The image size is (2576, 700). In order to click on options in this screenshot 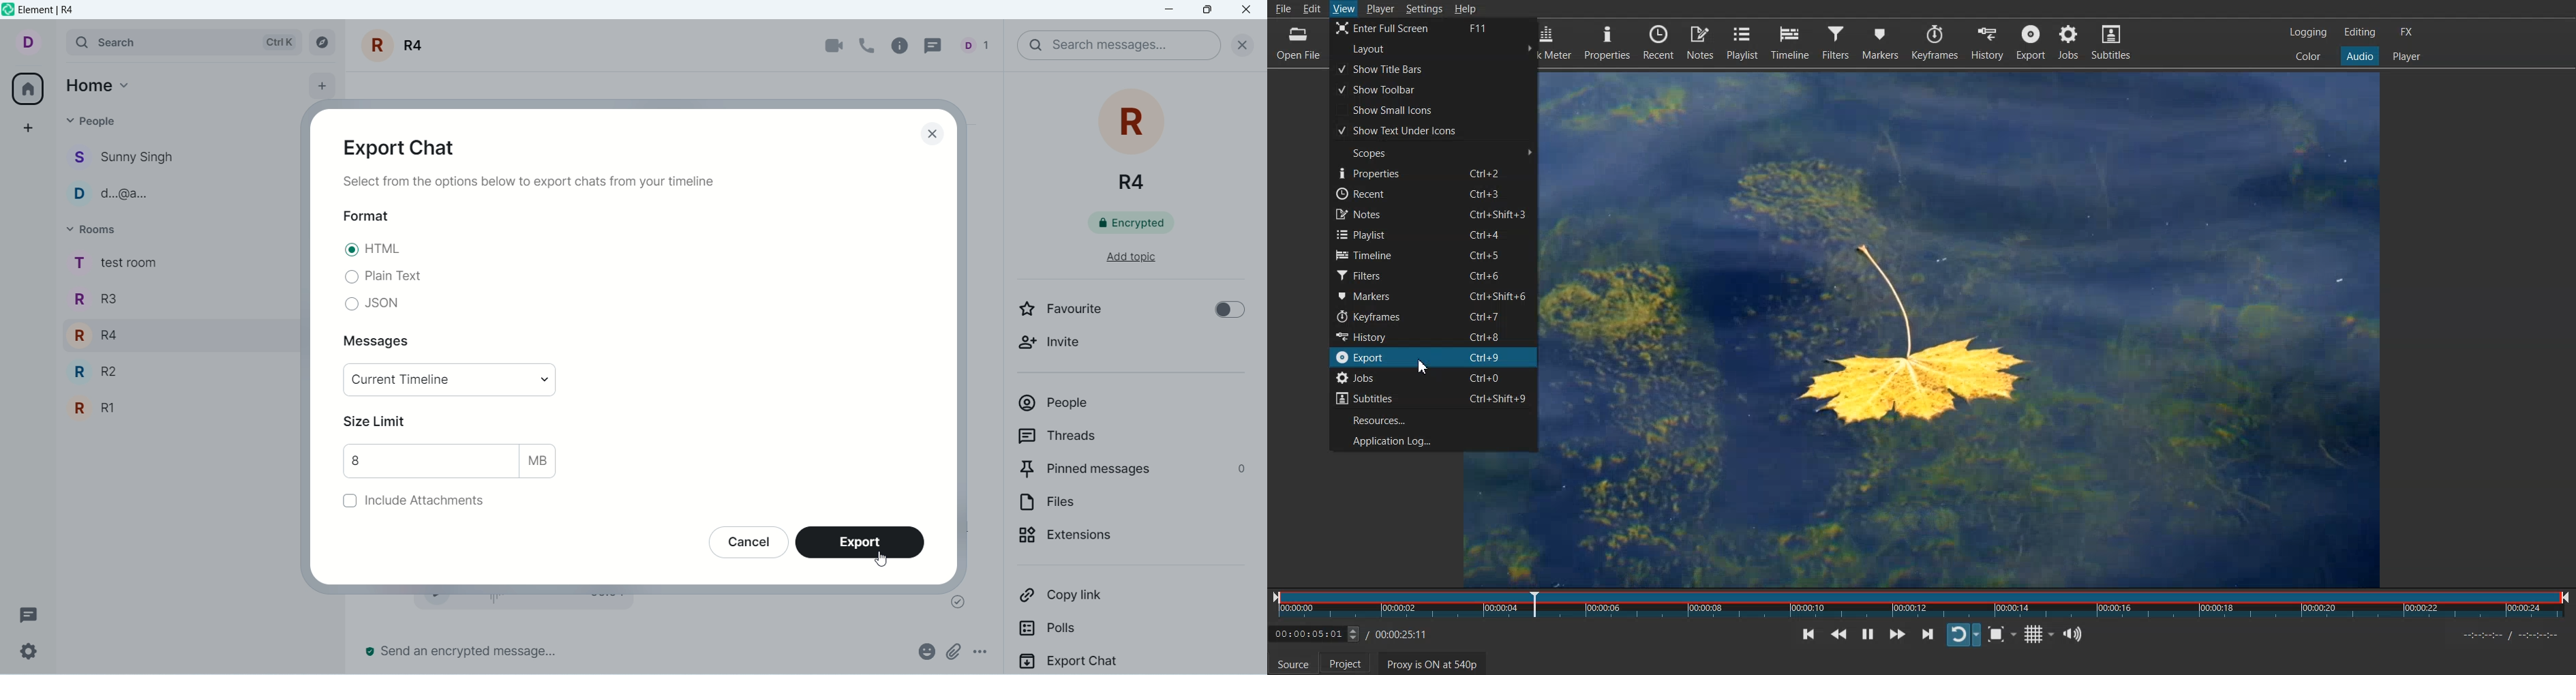, I will do `click(988, 654)`.